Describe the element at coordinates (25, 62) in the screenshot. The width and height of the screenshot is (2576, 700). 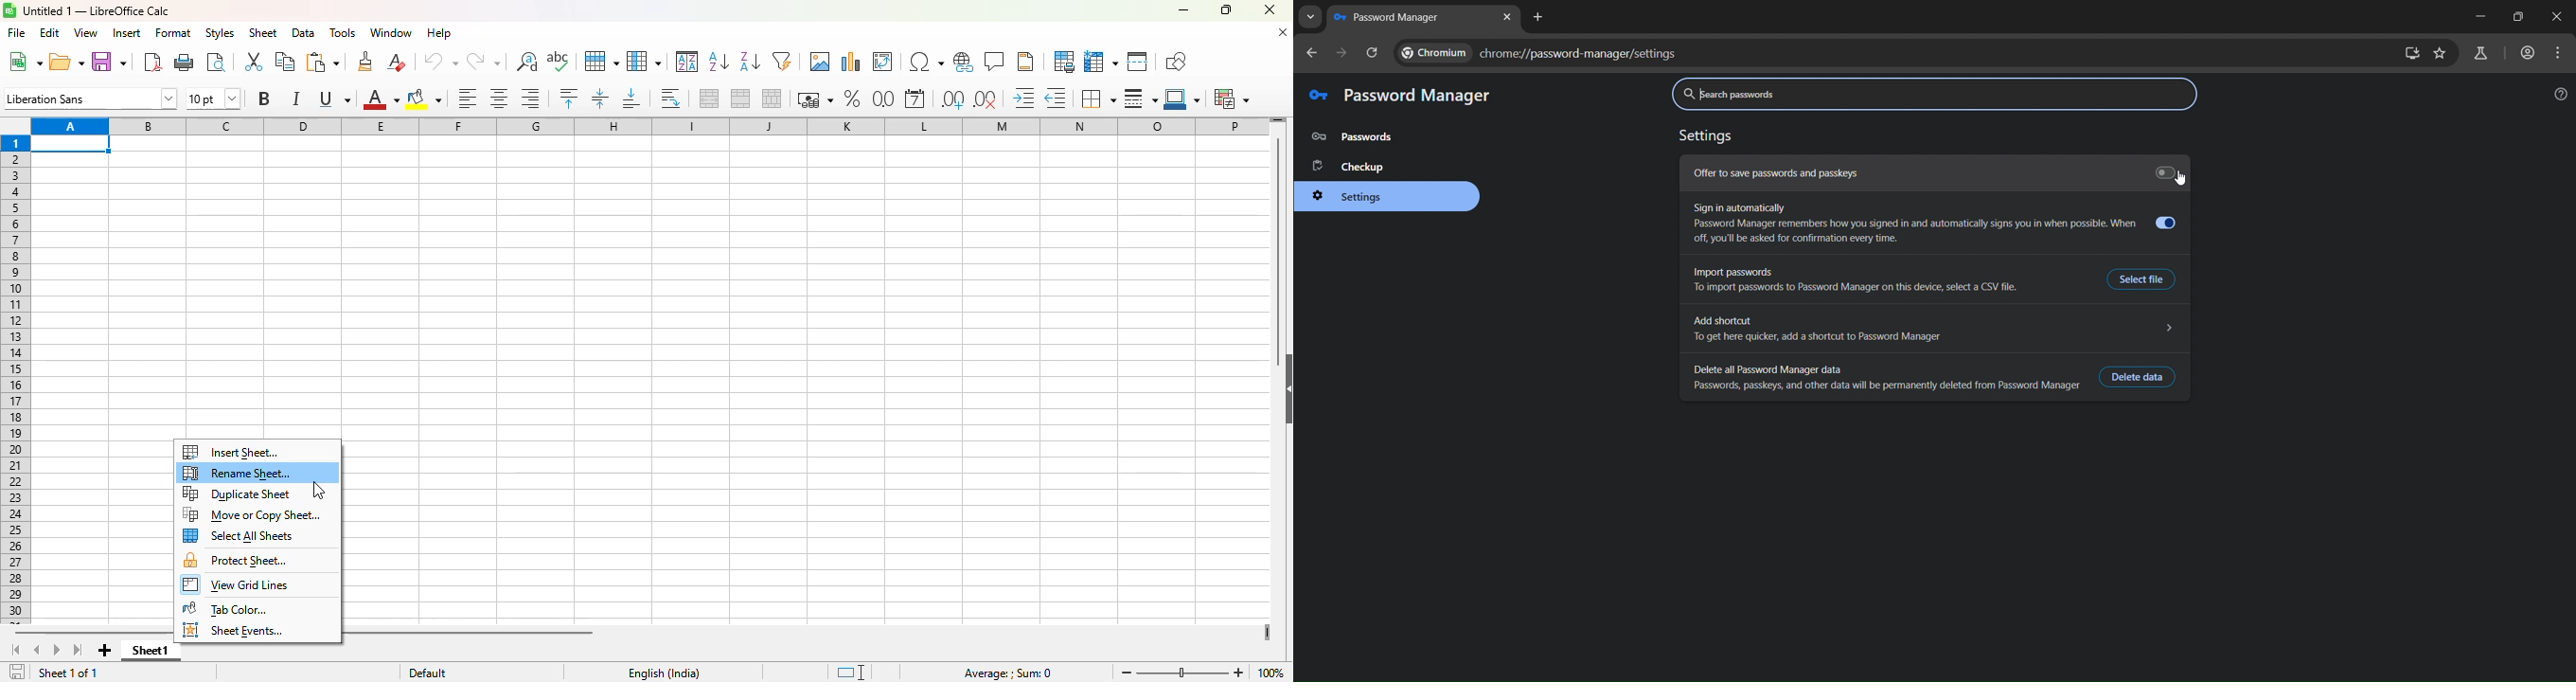
I see `new` at that location.